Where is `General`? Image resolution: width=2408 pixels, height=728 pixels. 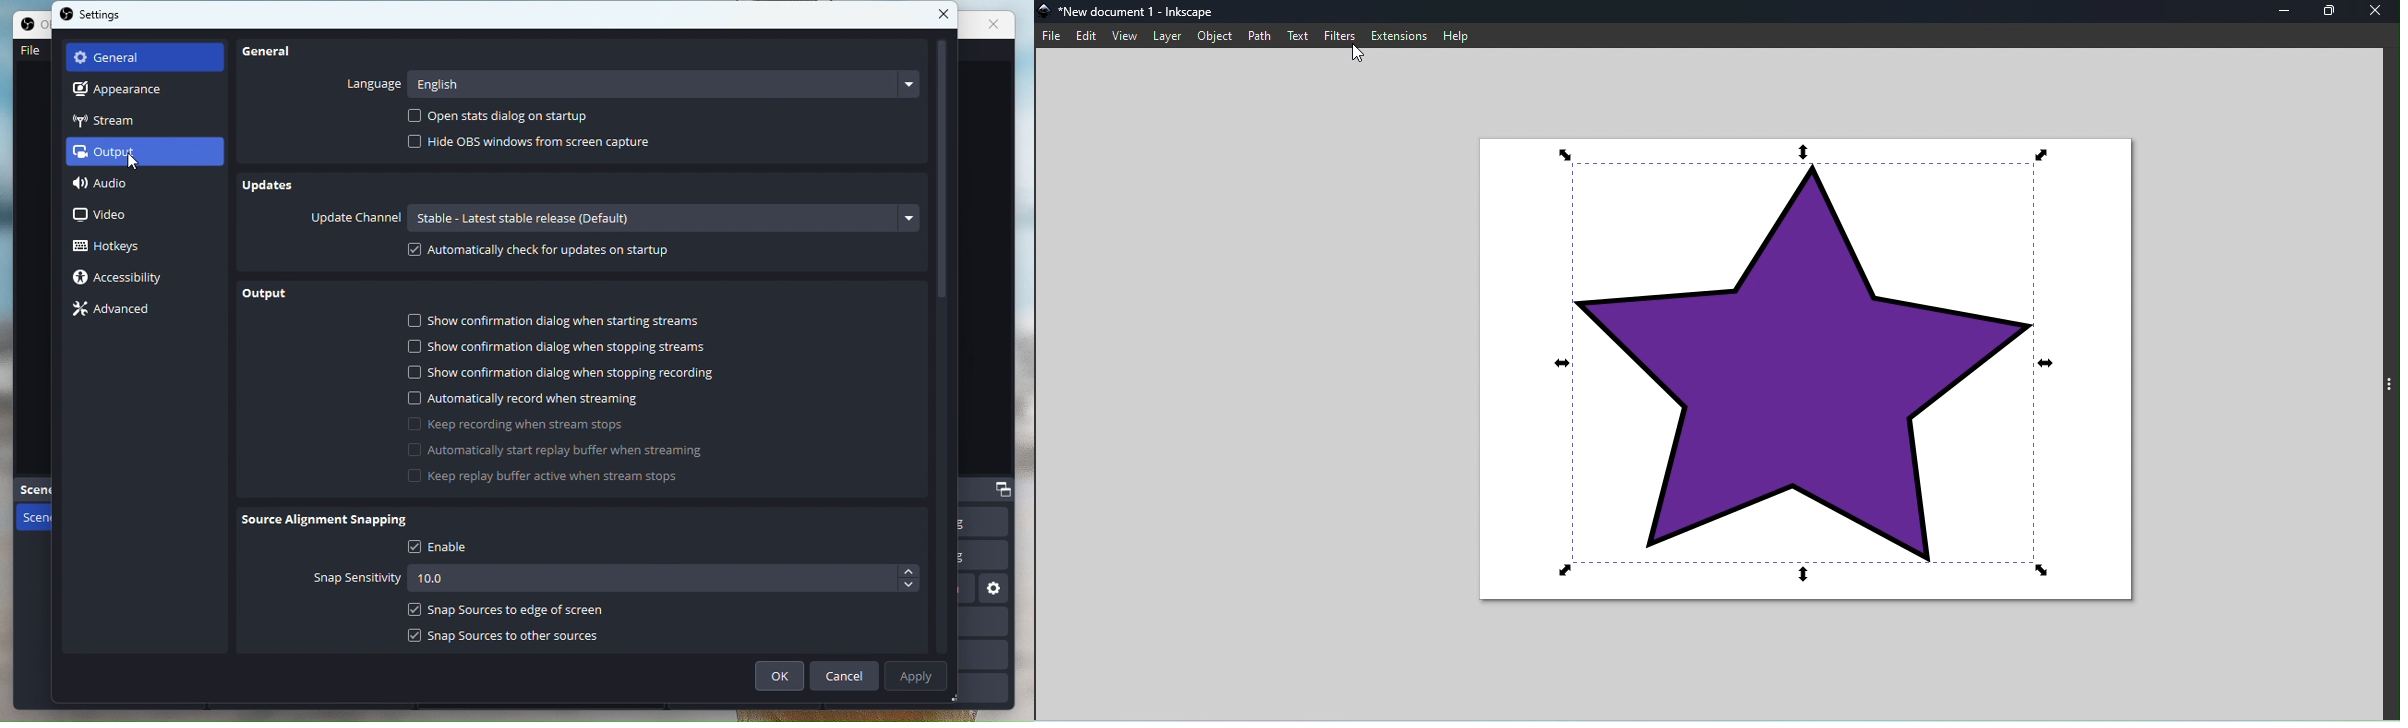 General is located at coordinates (131, 58).